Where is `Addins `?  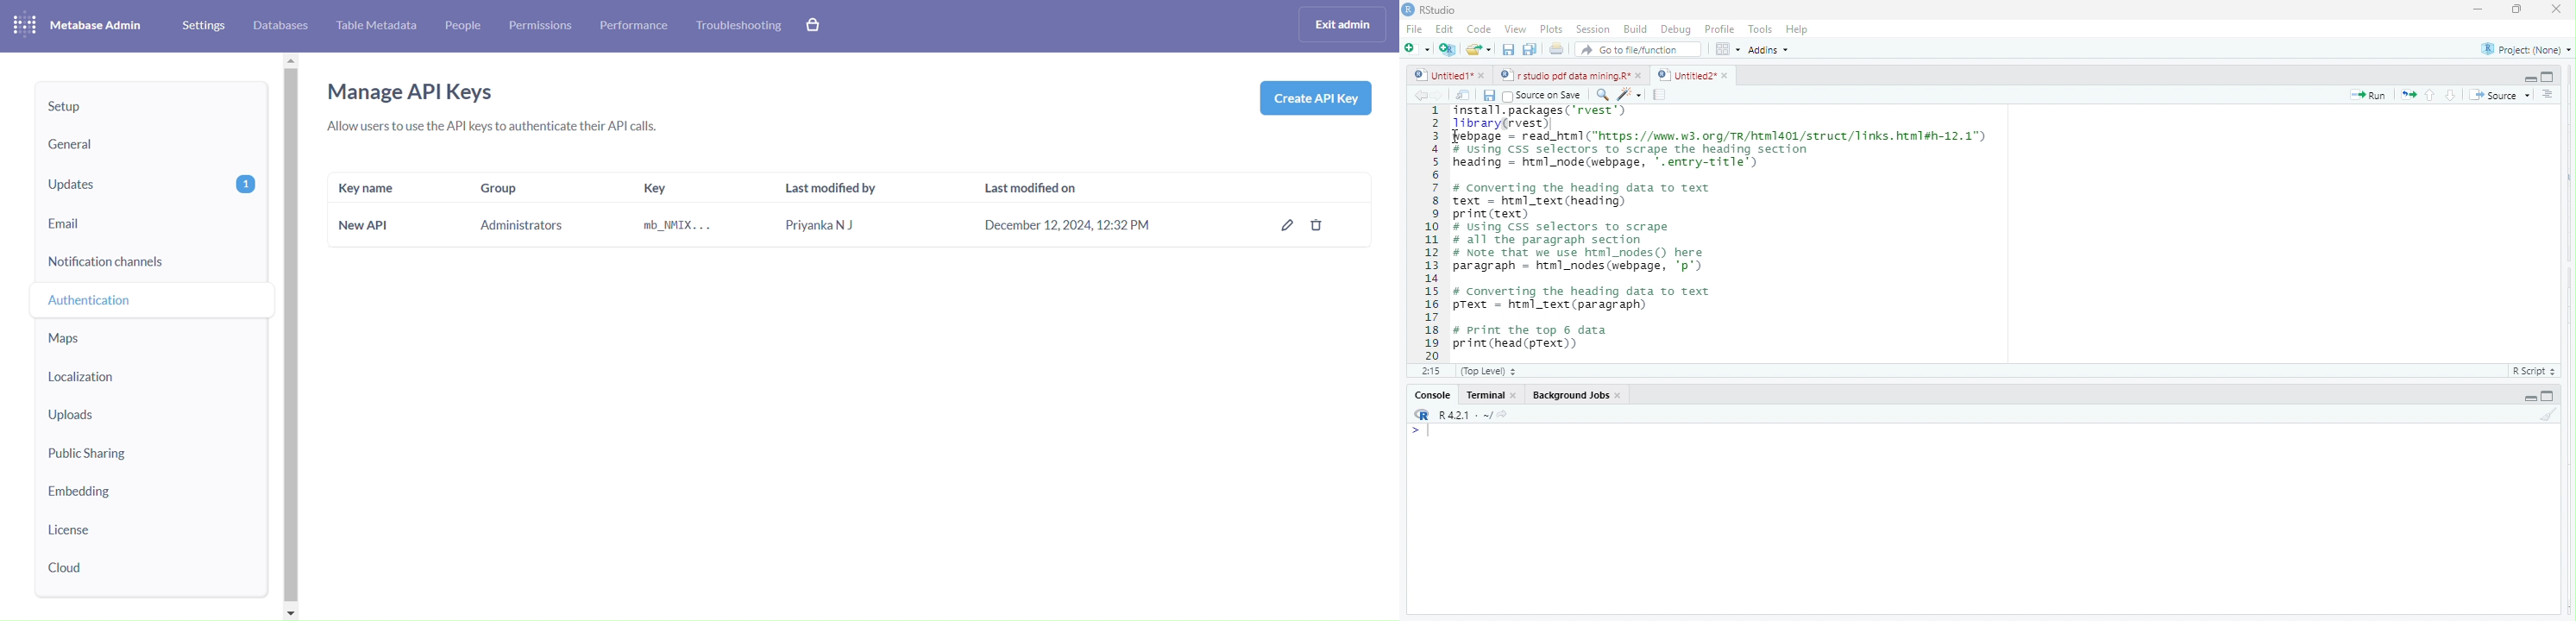
Addins  is located at coordinates (1772, 49).